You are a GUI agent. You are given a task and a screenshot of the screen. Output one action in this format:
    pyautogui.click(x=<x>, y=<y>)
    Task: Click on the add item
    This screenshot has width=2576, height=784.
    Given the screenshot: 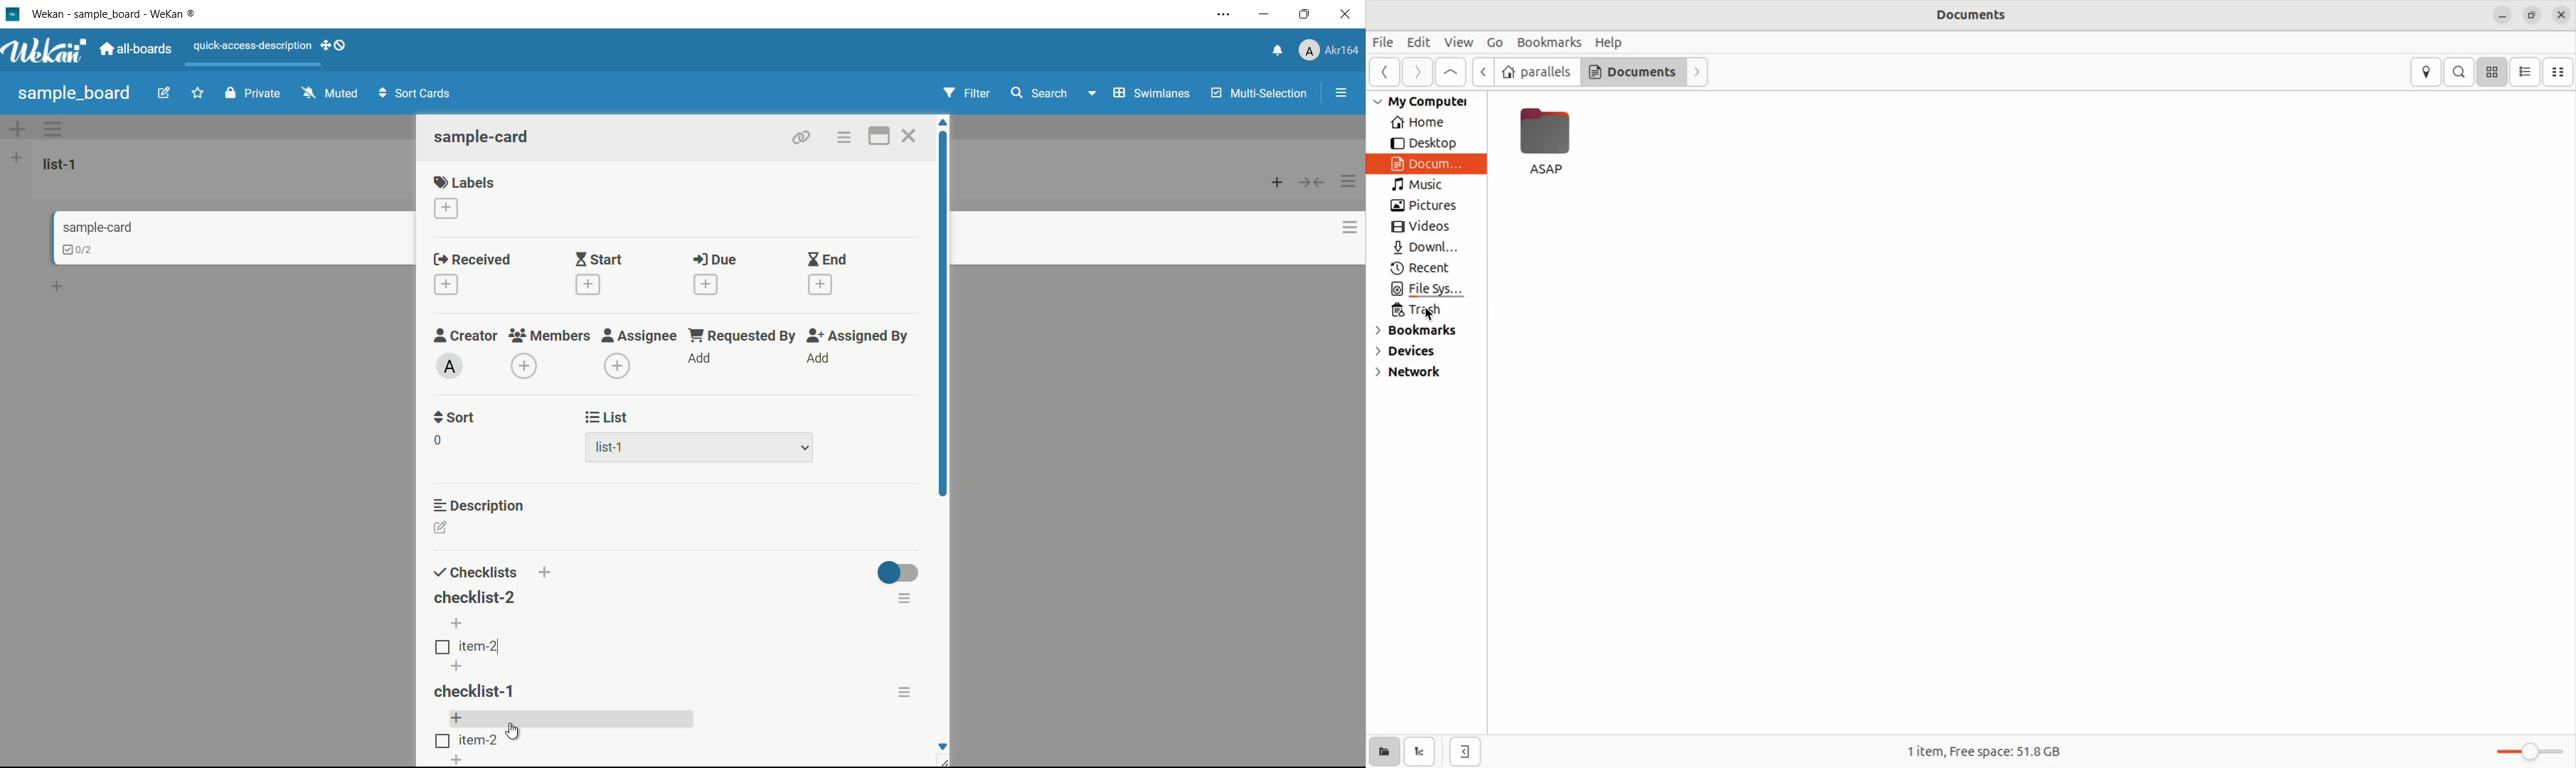 What is the action you would take?
    pyautogui.click(x=570, y=719)
    